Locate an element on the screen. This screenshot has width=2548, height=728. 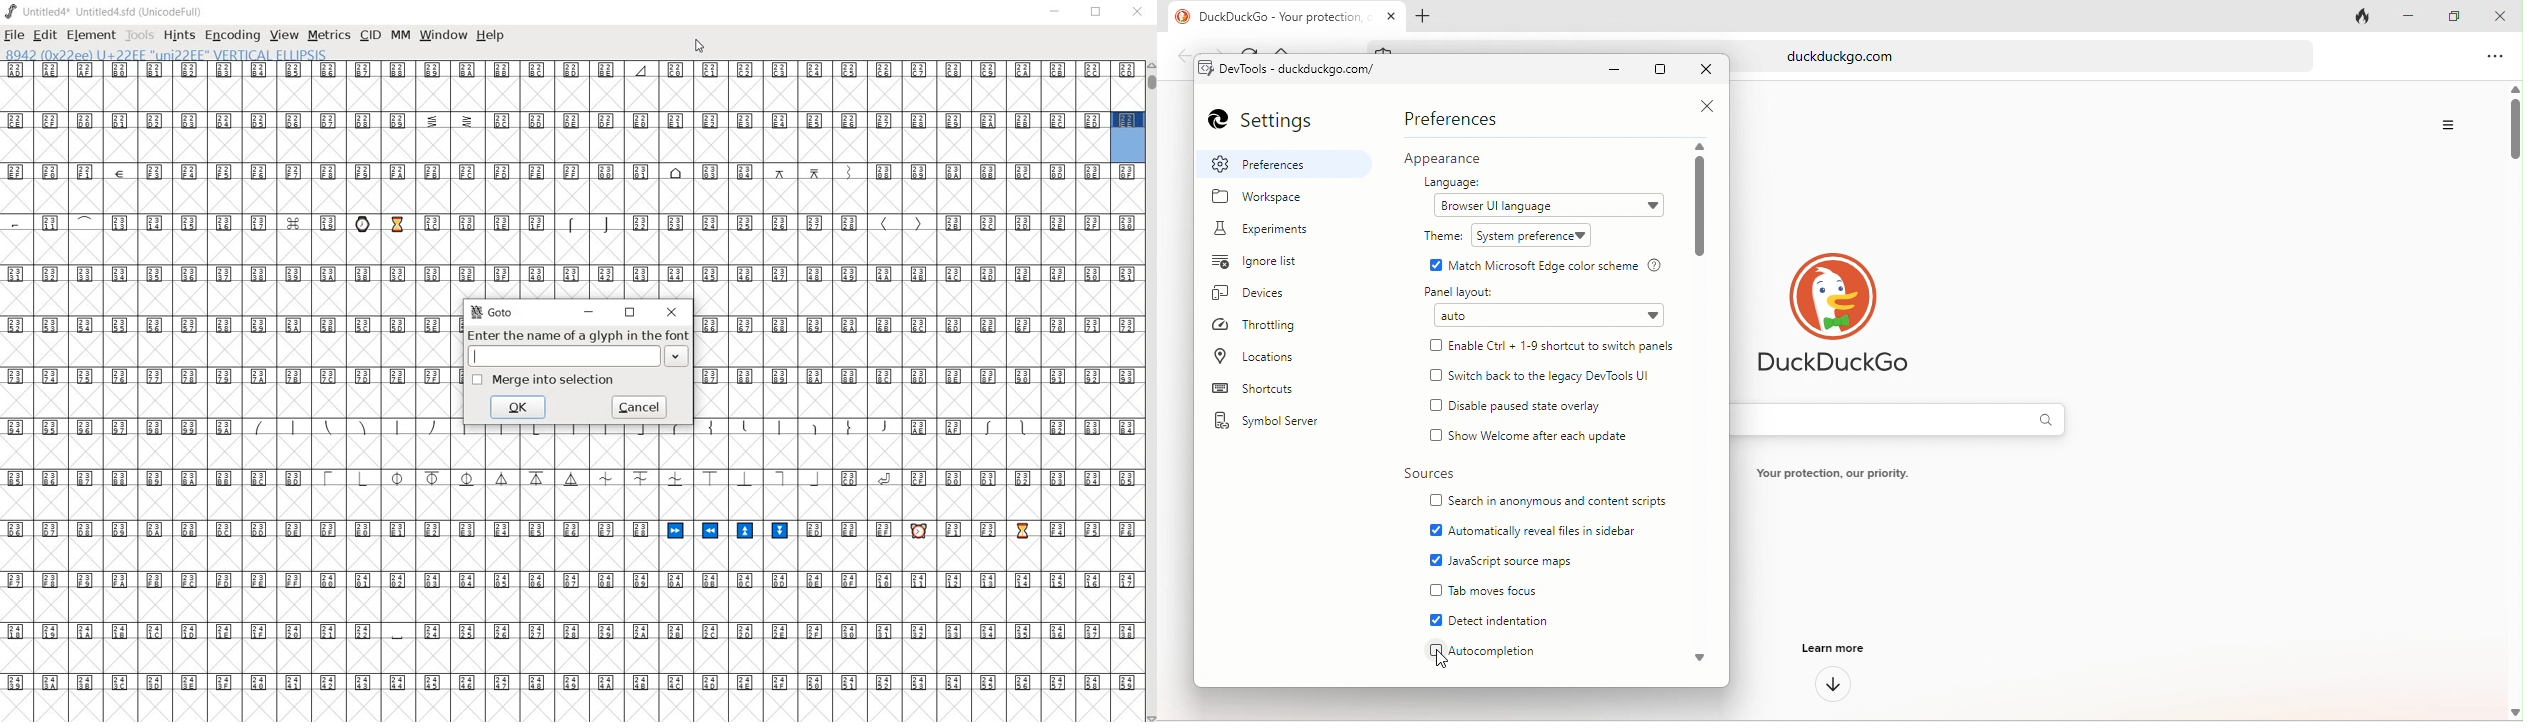
cursor movement is located at coordinates (1445, 660).